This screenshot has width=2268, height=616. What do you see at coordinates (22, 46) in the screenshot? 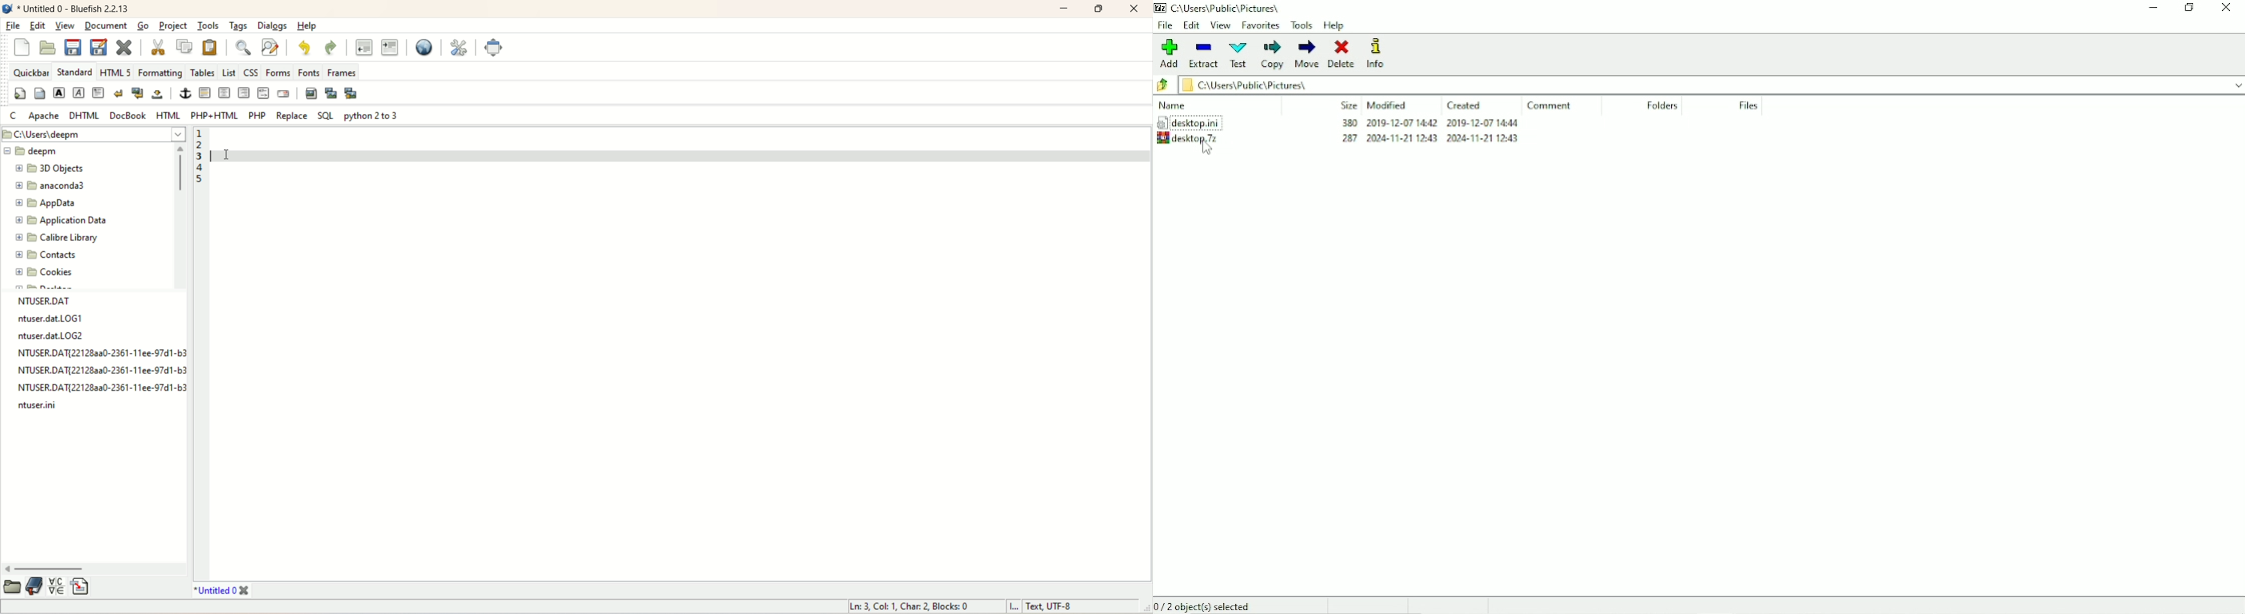
I see `new` at bounding box center [22, 46].